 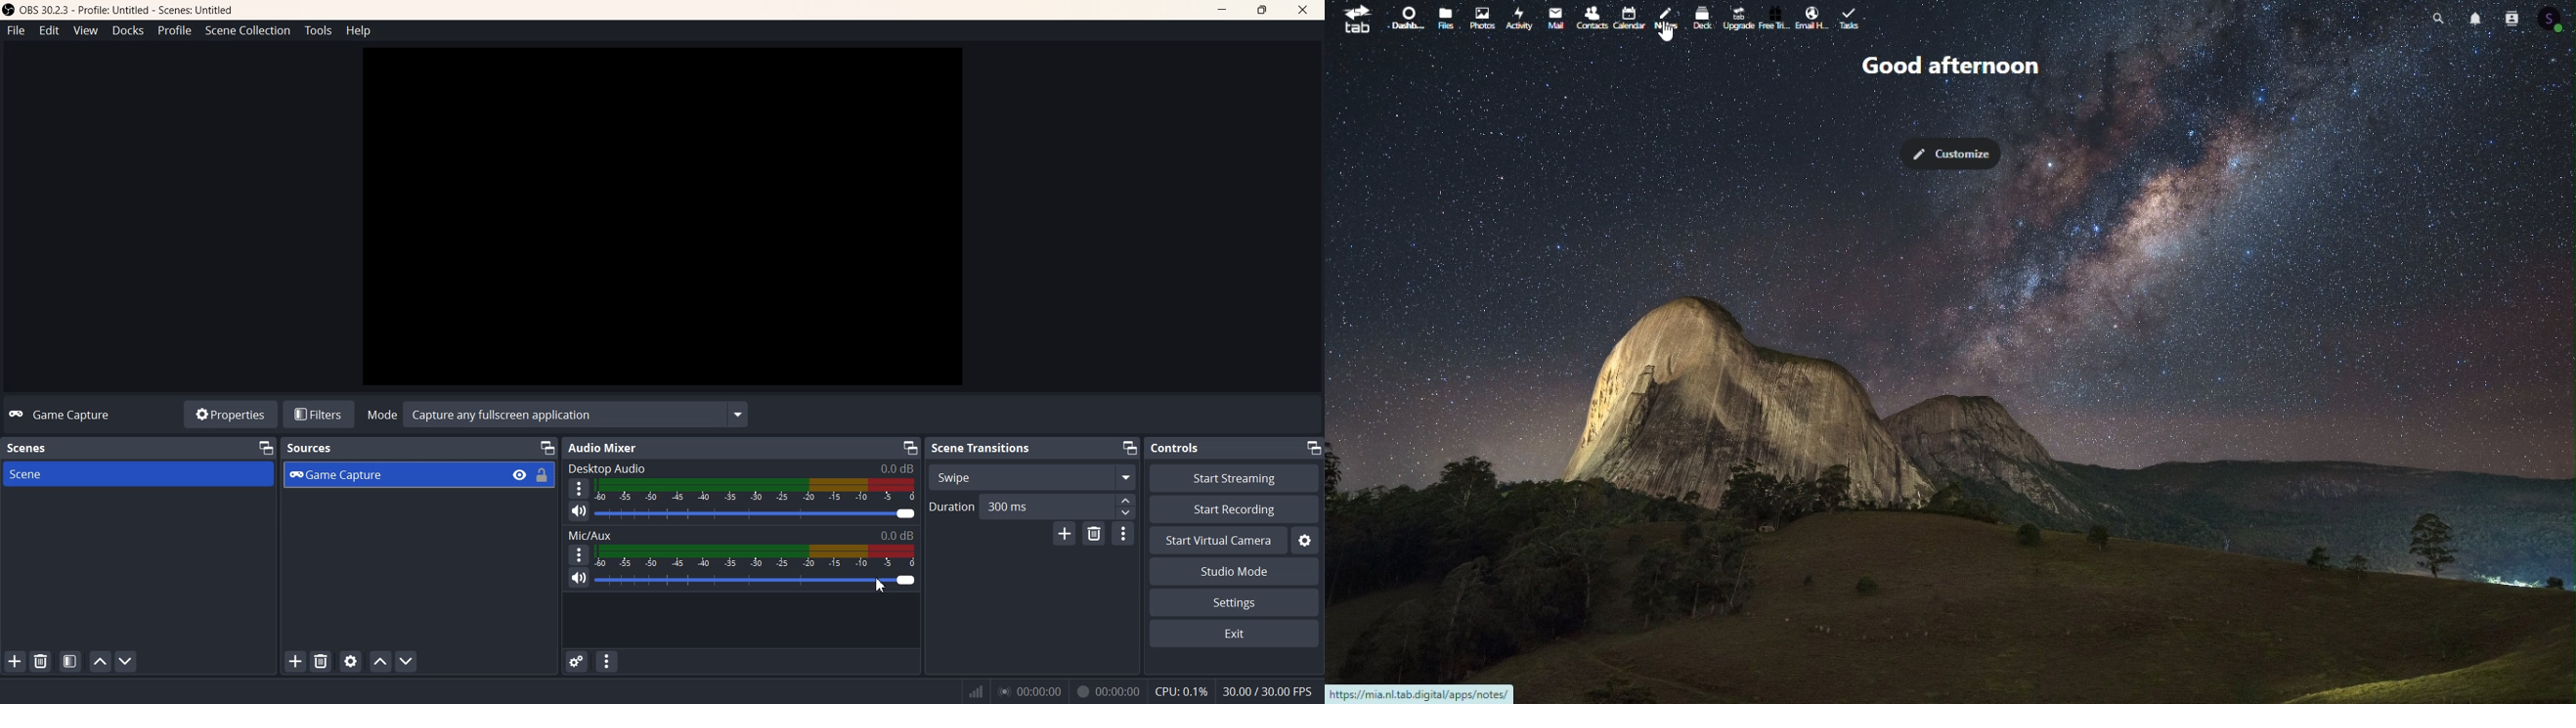 What do you see at coordinates (70, 661) in the screenshot?
I see `Open Scene Filter` at bounding box center [70, 661].